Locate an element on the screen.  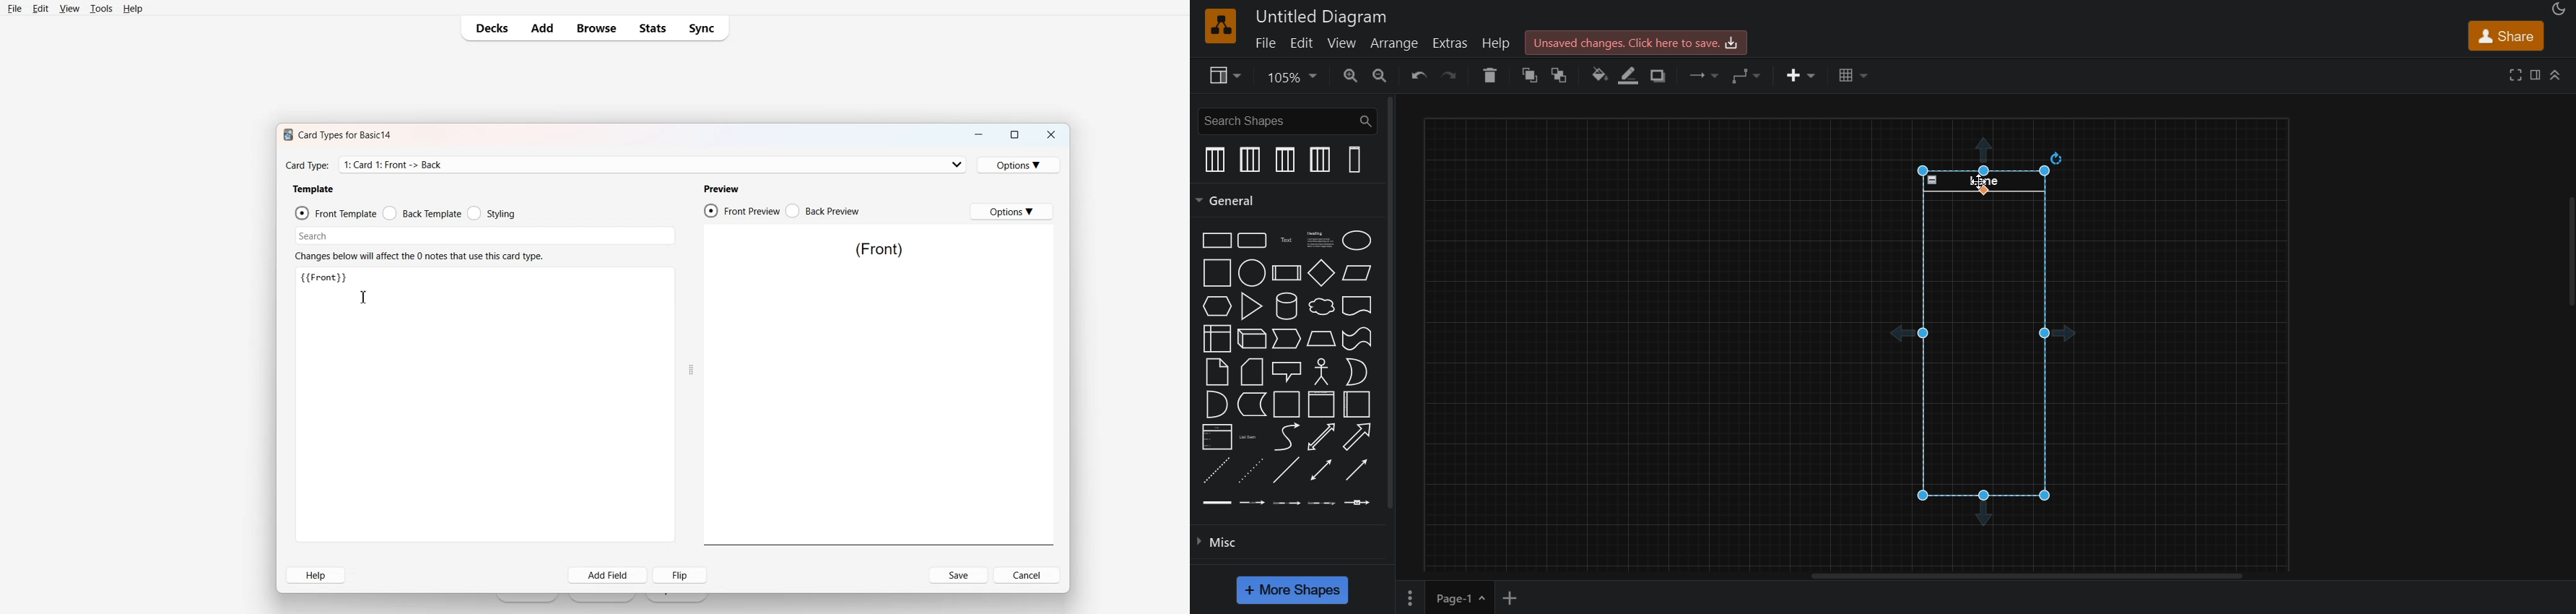
view is located at coordinates (1226, 77).